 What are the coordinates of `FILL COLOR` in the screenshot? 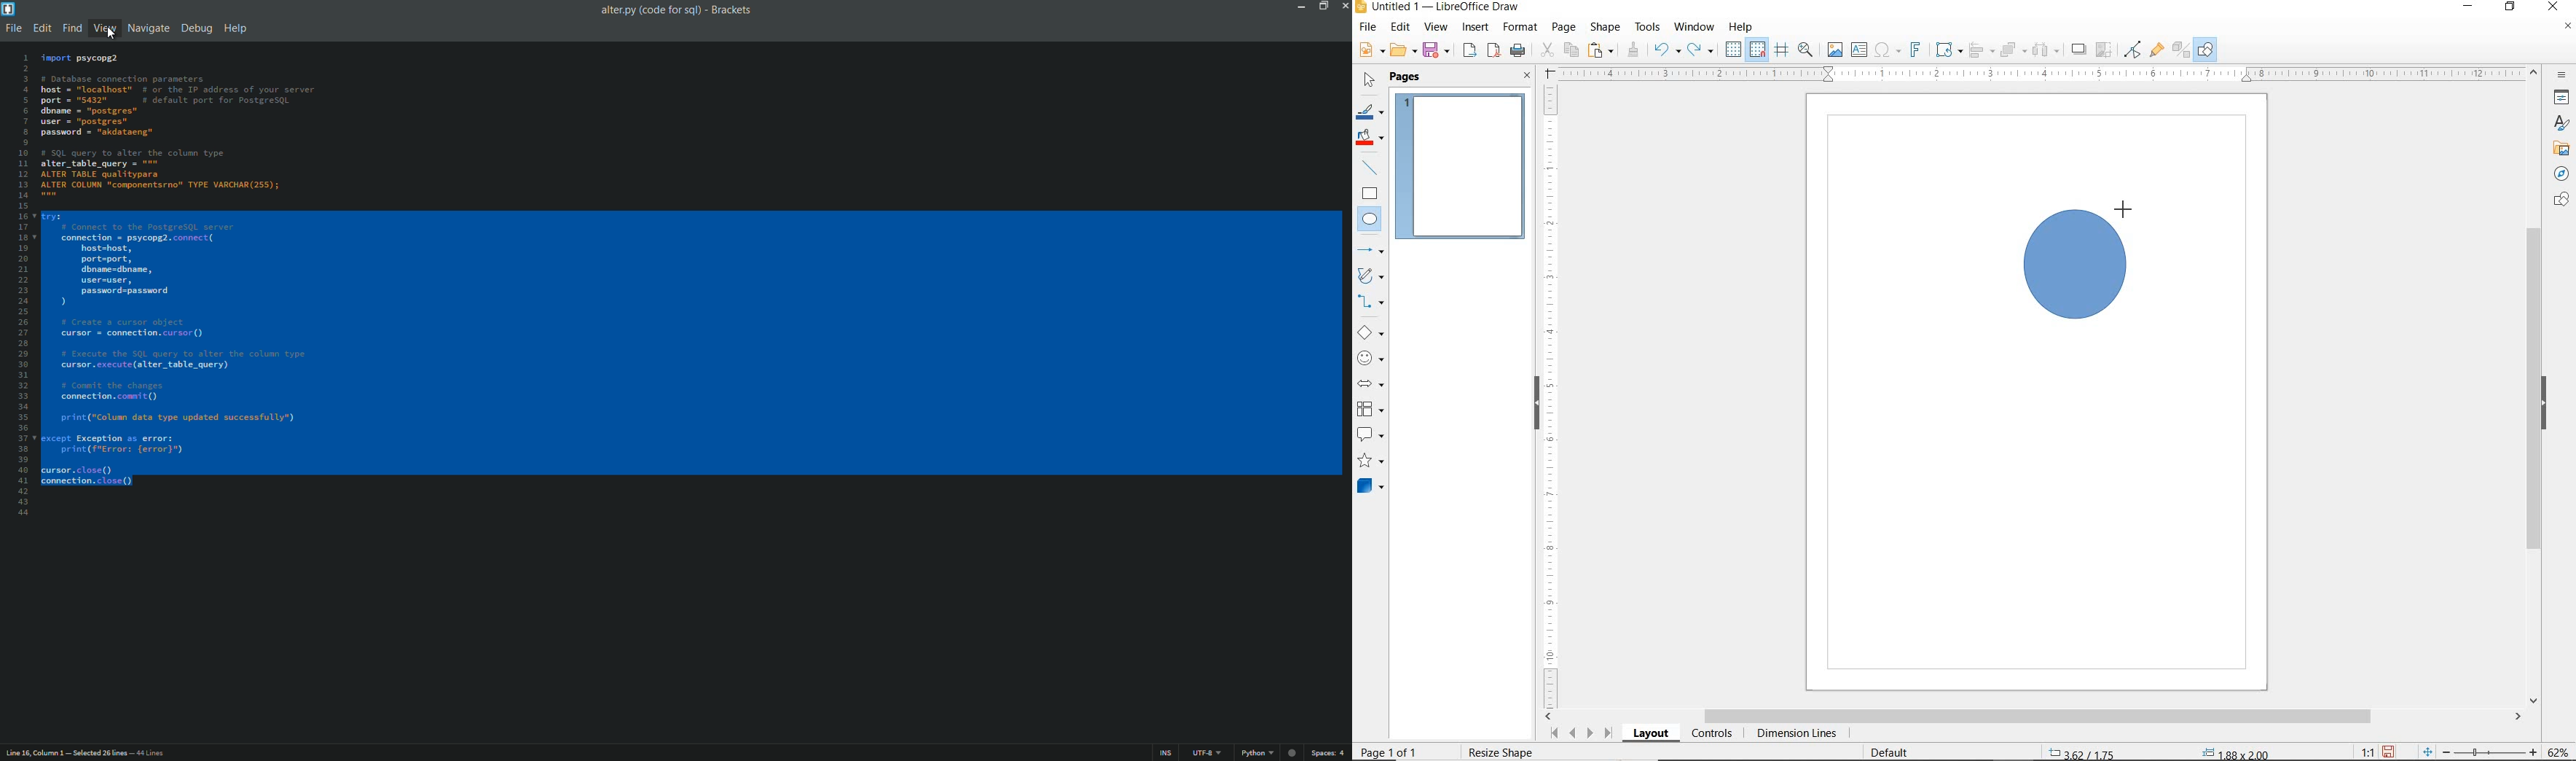 It's located at (1371, 138).